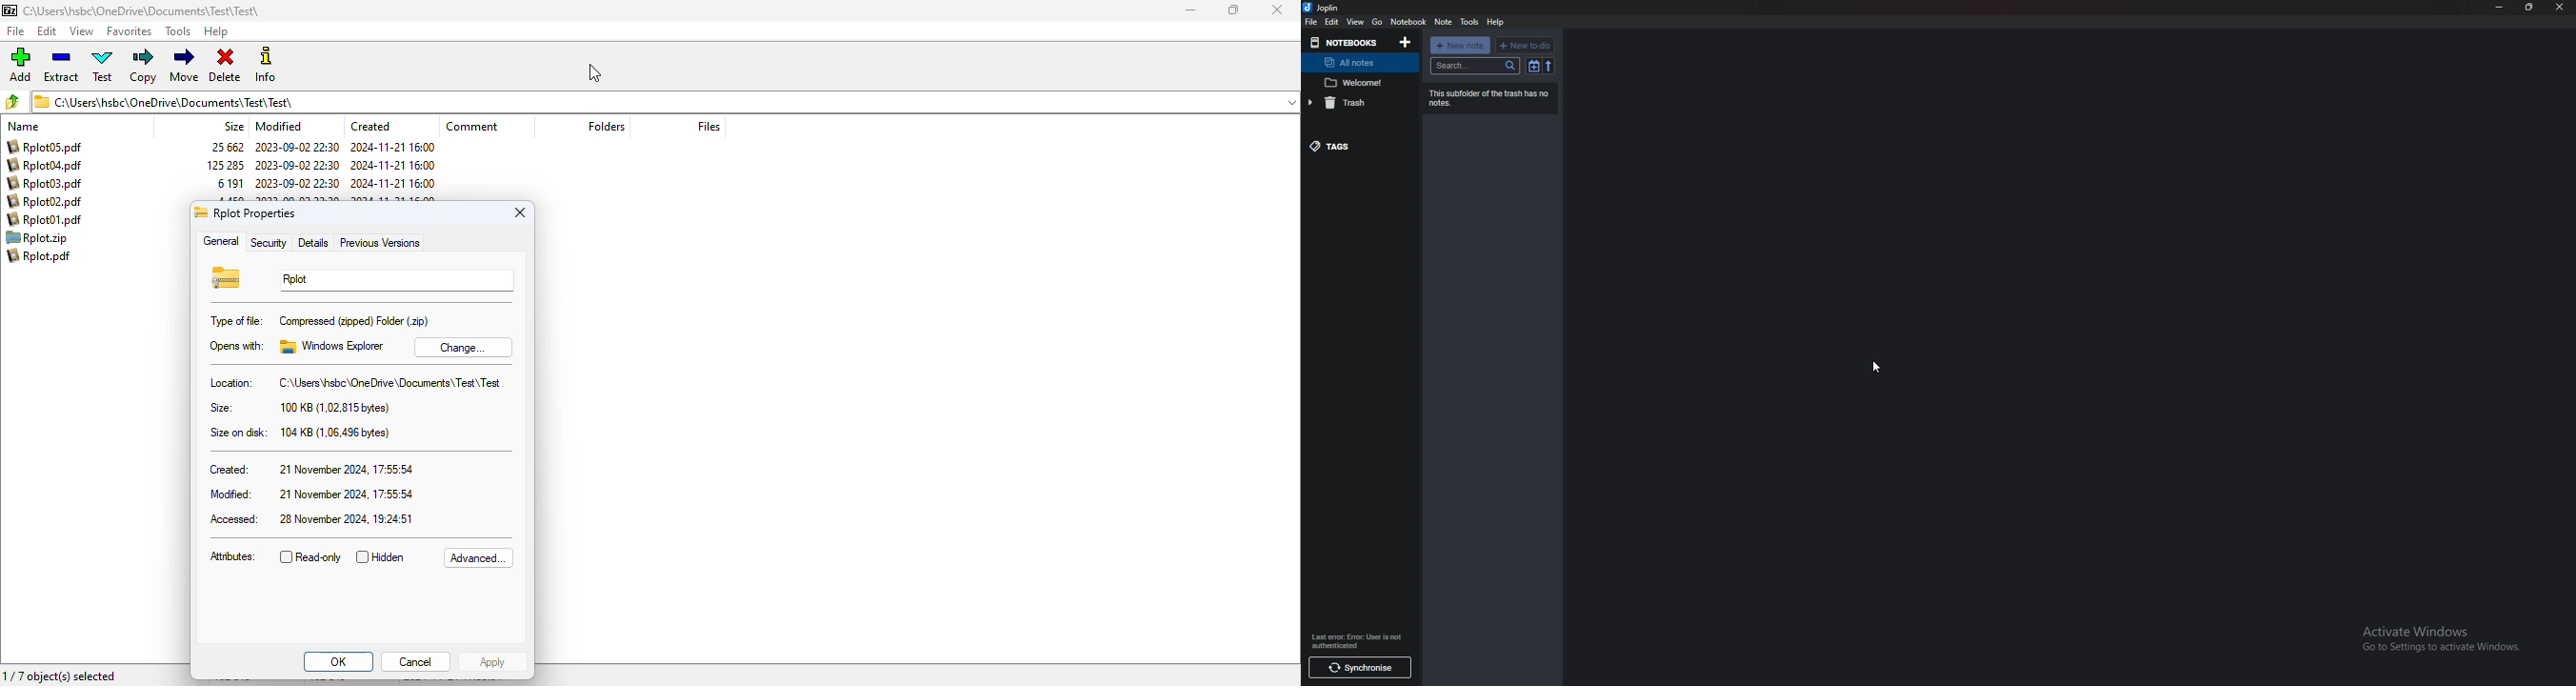 This screenshot has width=2576, height=700. Describe the element at coordinates (237, 433) in the screenshot. I see `size on disk` at that location.